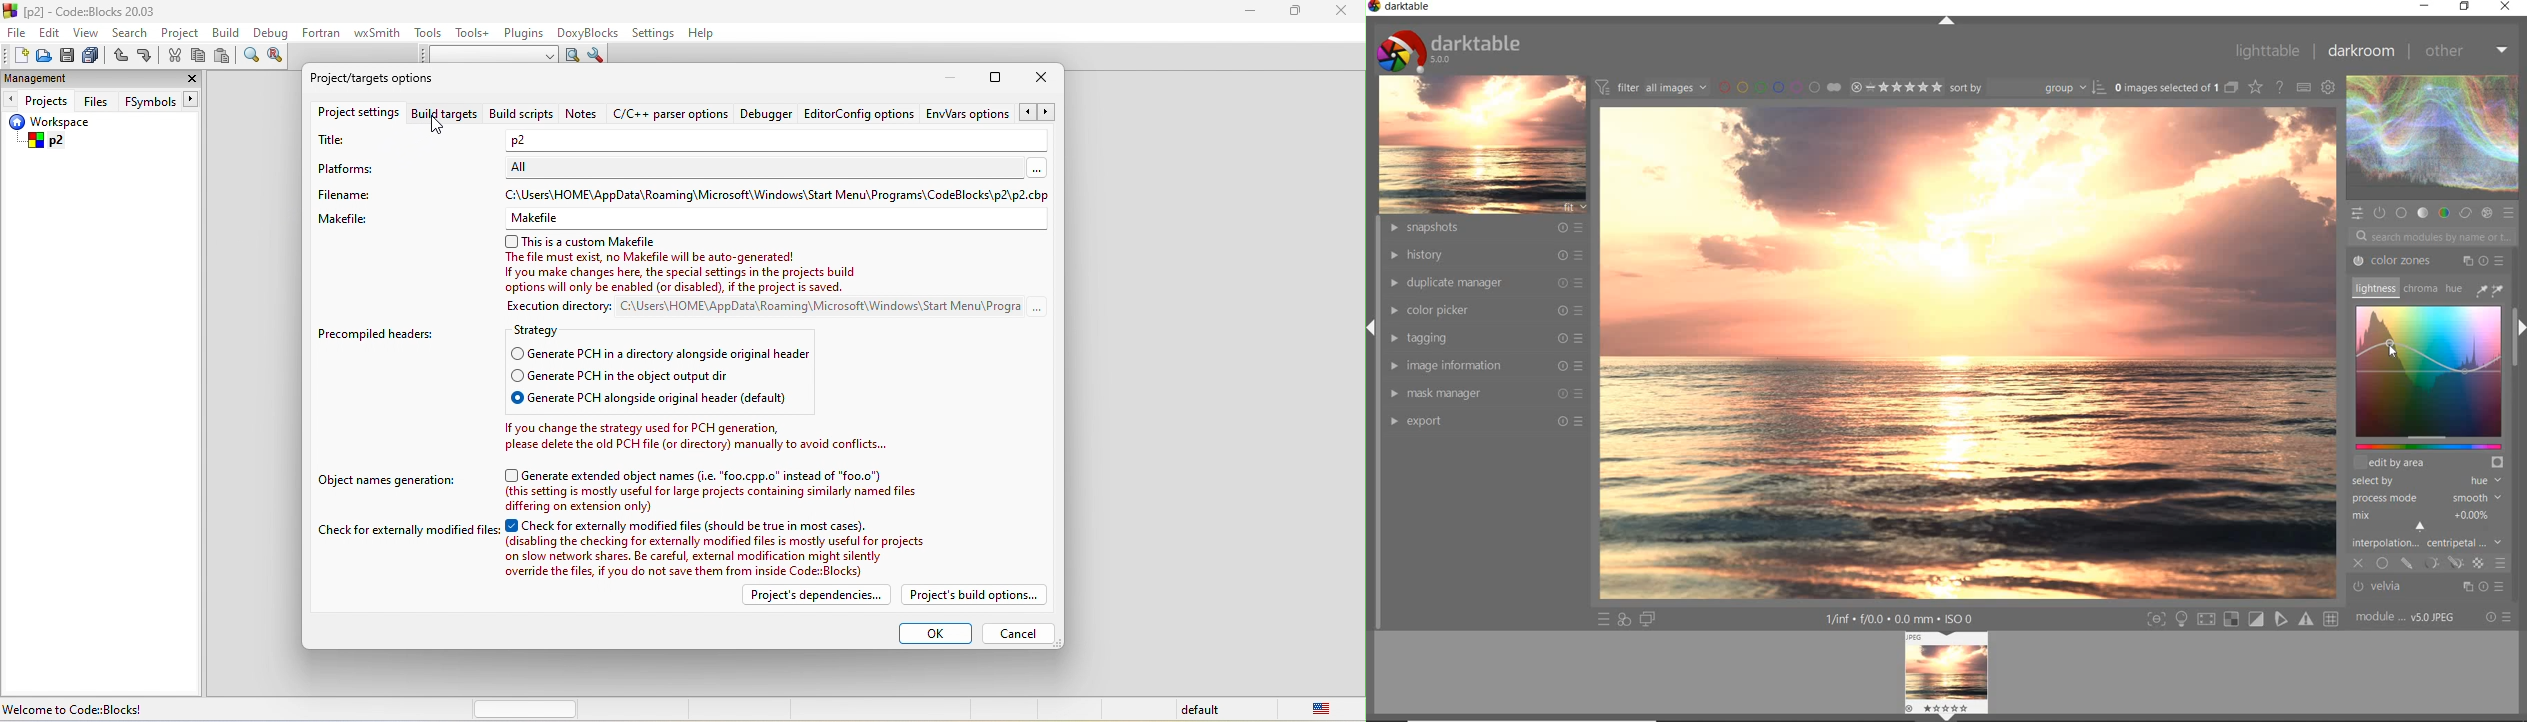 Image resolution: width=2548 pixels, height=728 pixels. Describe the element at coordinates (1903, 619) in the screenshot. I see `OTHER INTERFACE DETAIL` at that location.